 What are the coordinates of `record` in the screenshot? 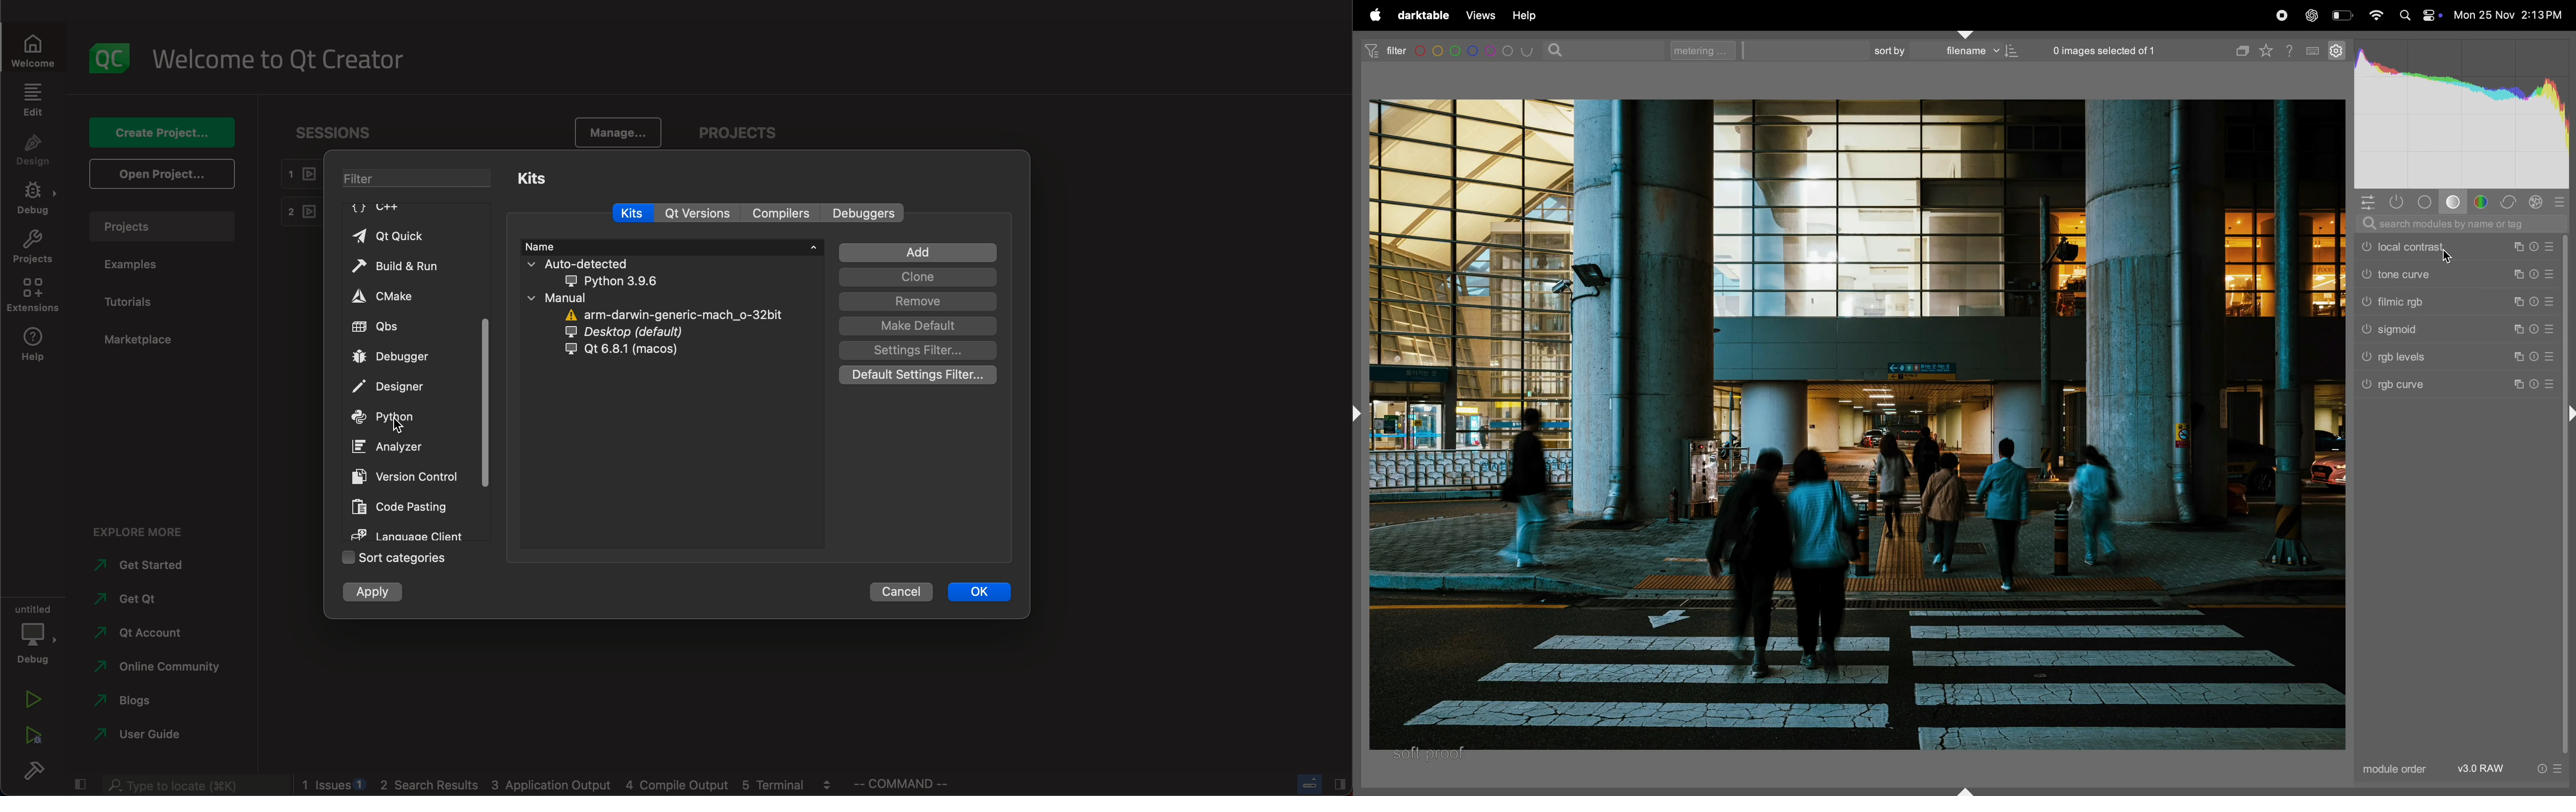 It's located at (2283, 15).